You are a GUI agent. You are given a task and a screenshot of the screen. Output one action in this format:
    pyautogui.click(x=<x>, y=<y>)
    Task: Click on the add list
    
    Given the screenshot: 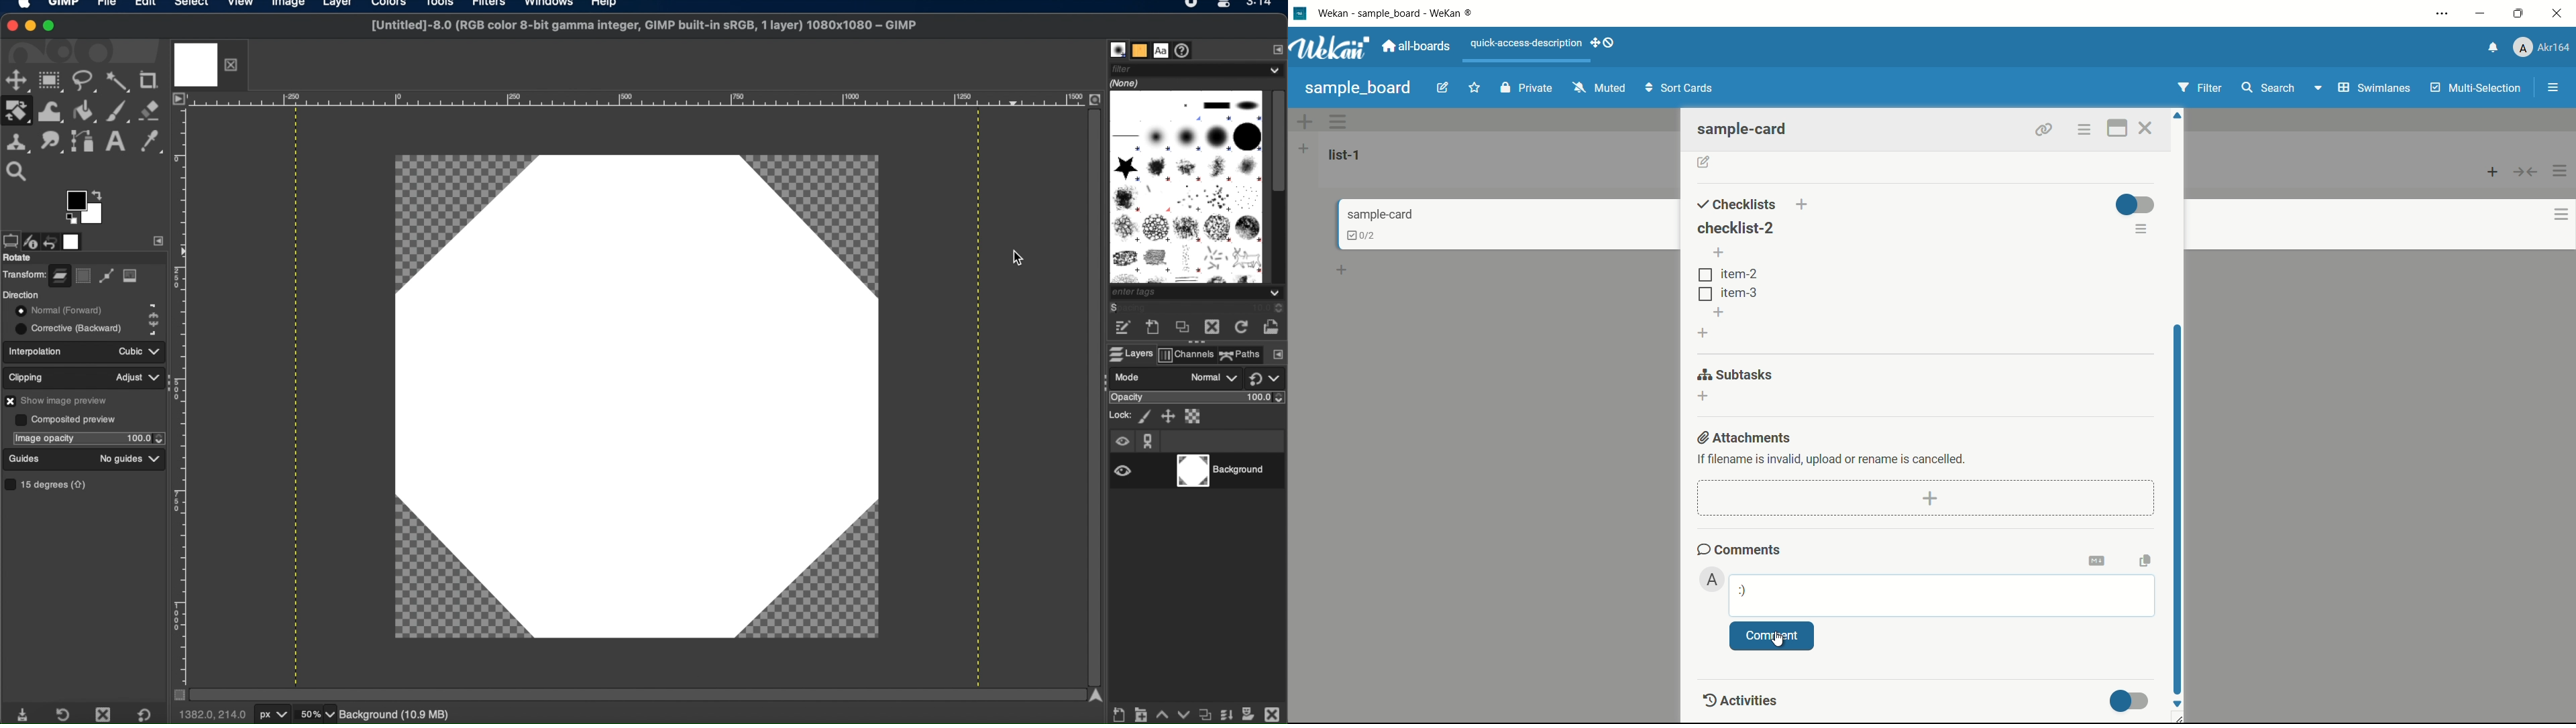 What is the action you would take?
    pyautogui.click(x=1303, y=149)
    